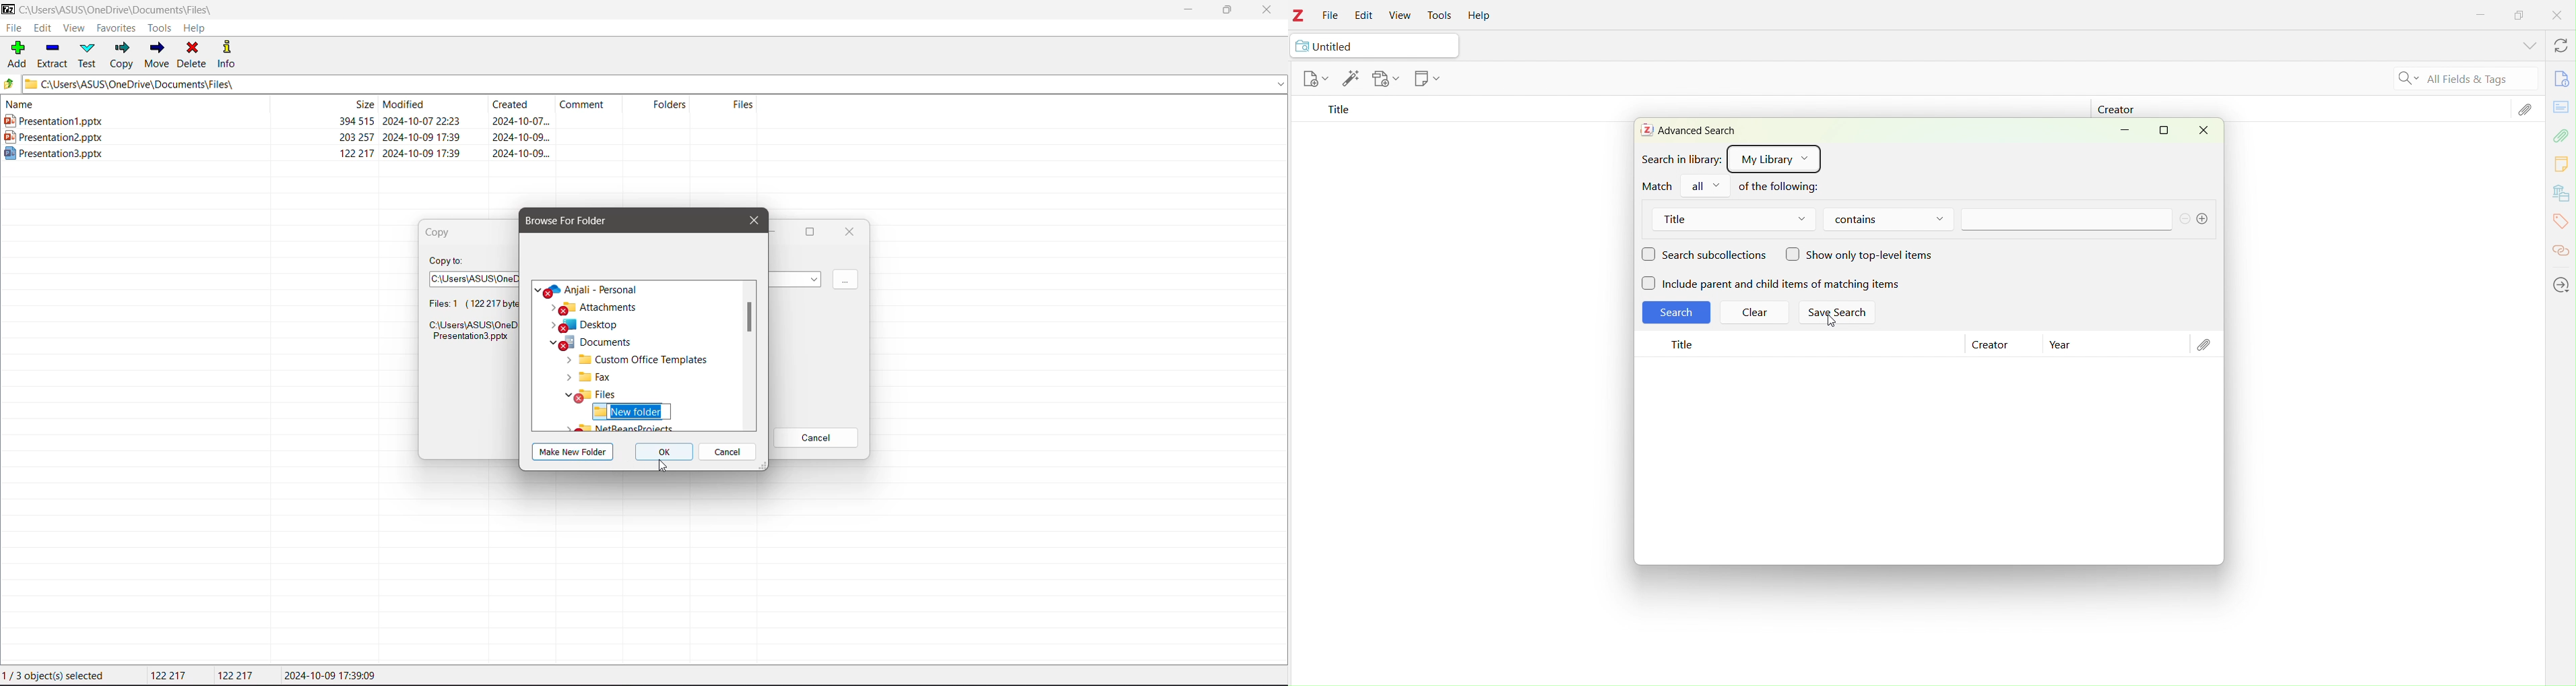  I want to click on Attachment, so click(2203, 344).